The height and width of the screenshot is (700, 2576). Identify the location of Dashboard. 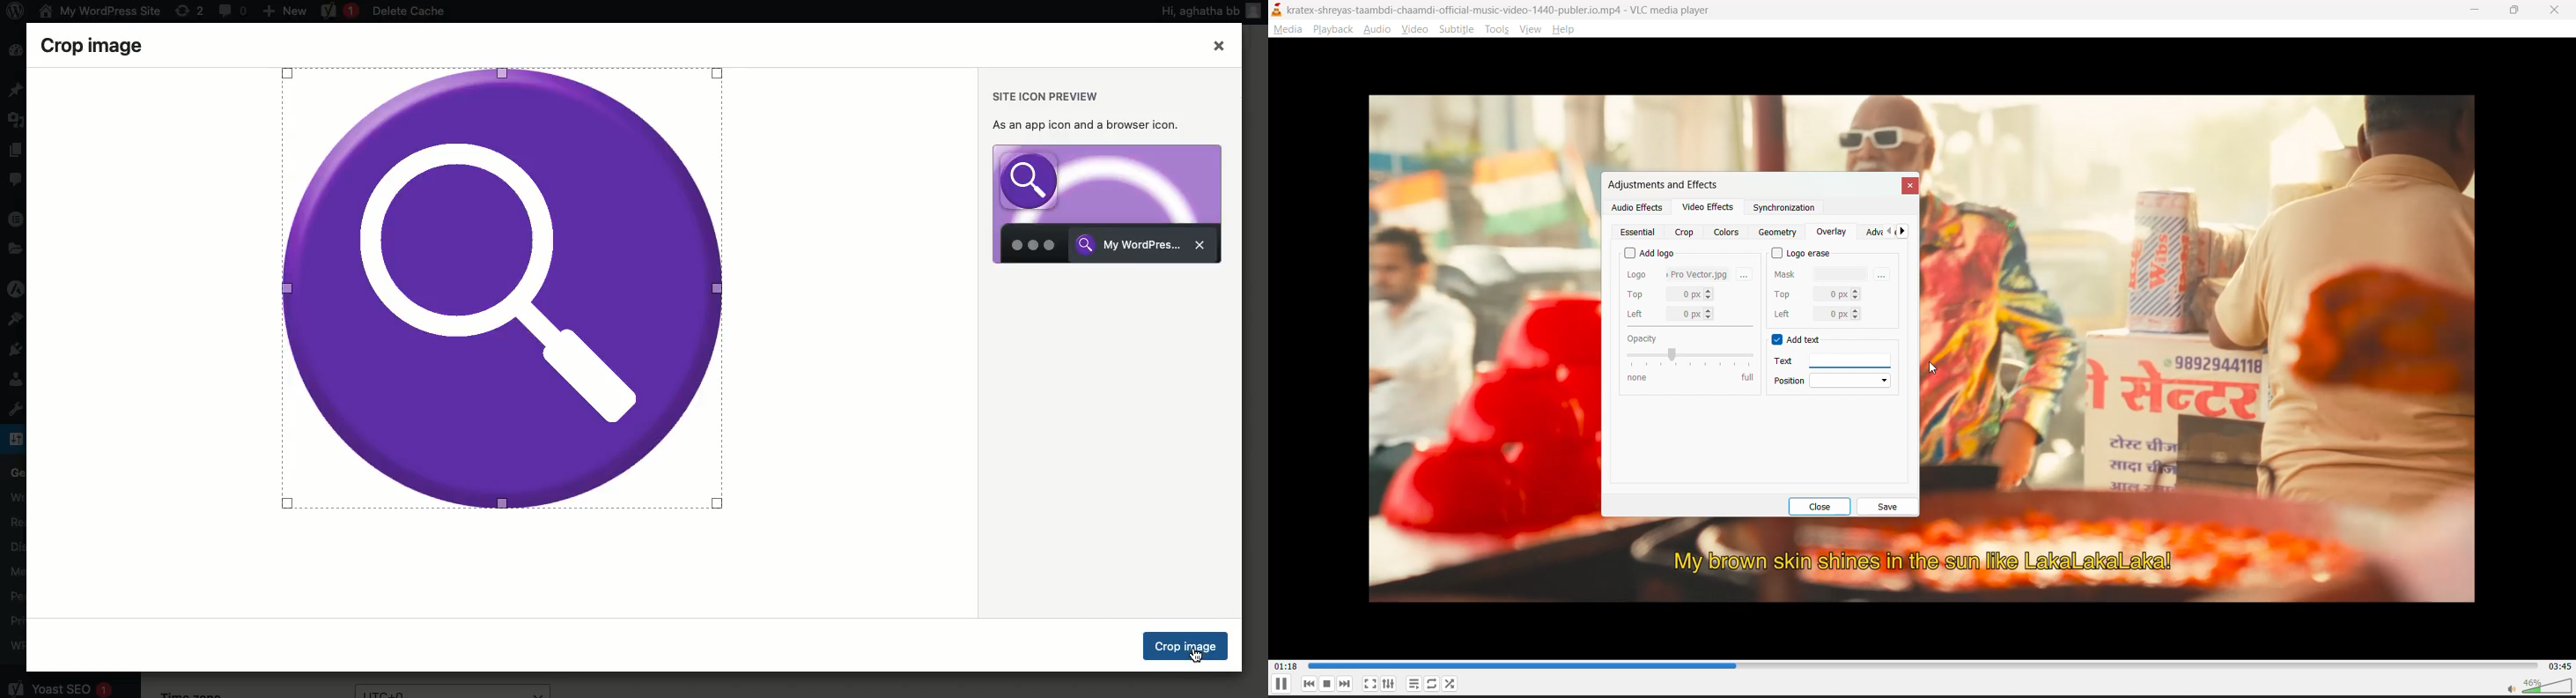
(14, 51).